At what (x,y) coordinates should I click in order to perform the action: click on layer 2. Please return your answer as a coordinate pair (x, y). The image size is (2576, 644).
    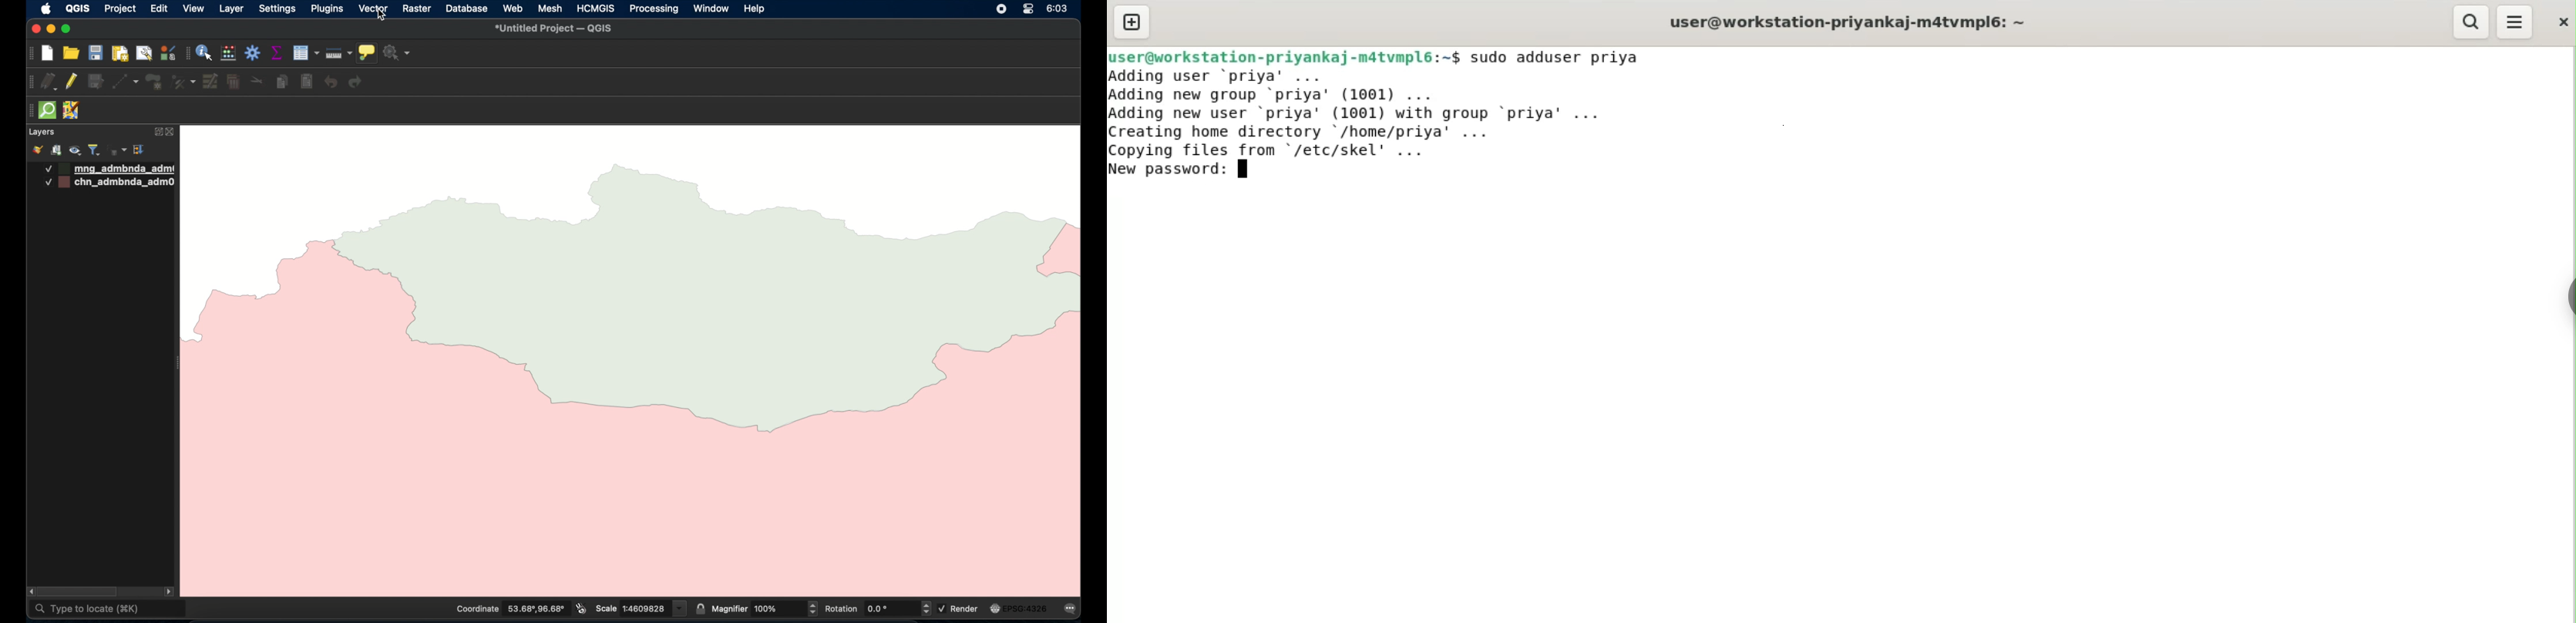
    Looking at the image, I should click on (111, 183).